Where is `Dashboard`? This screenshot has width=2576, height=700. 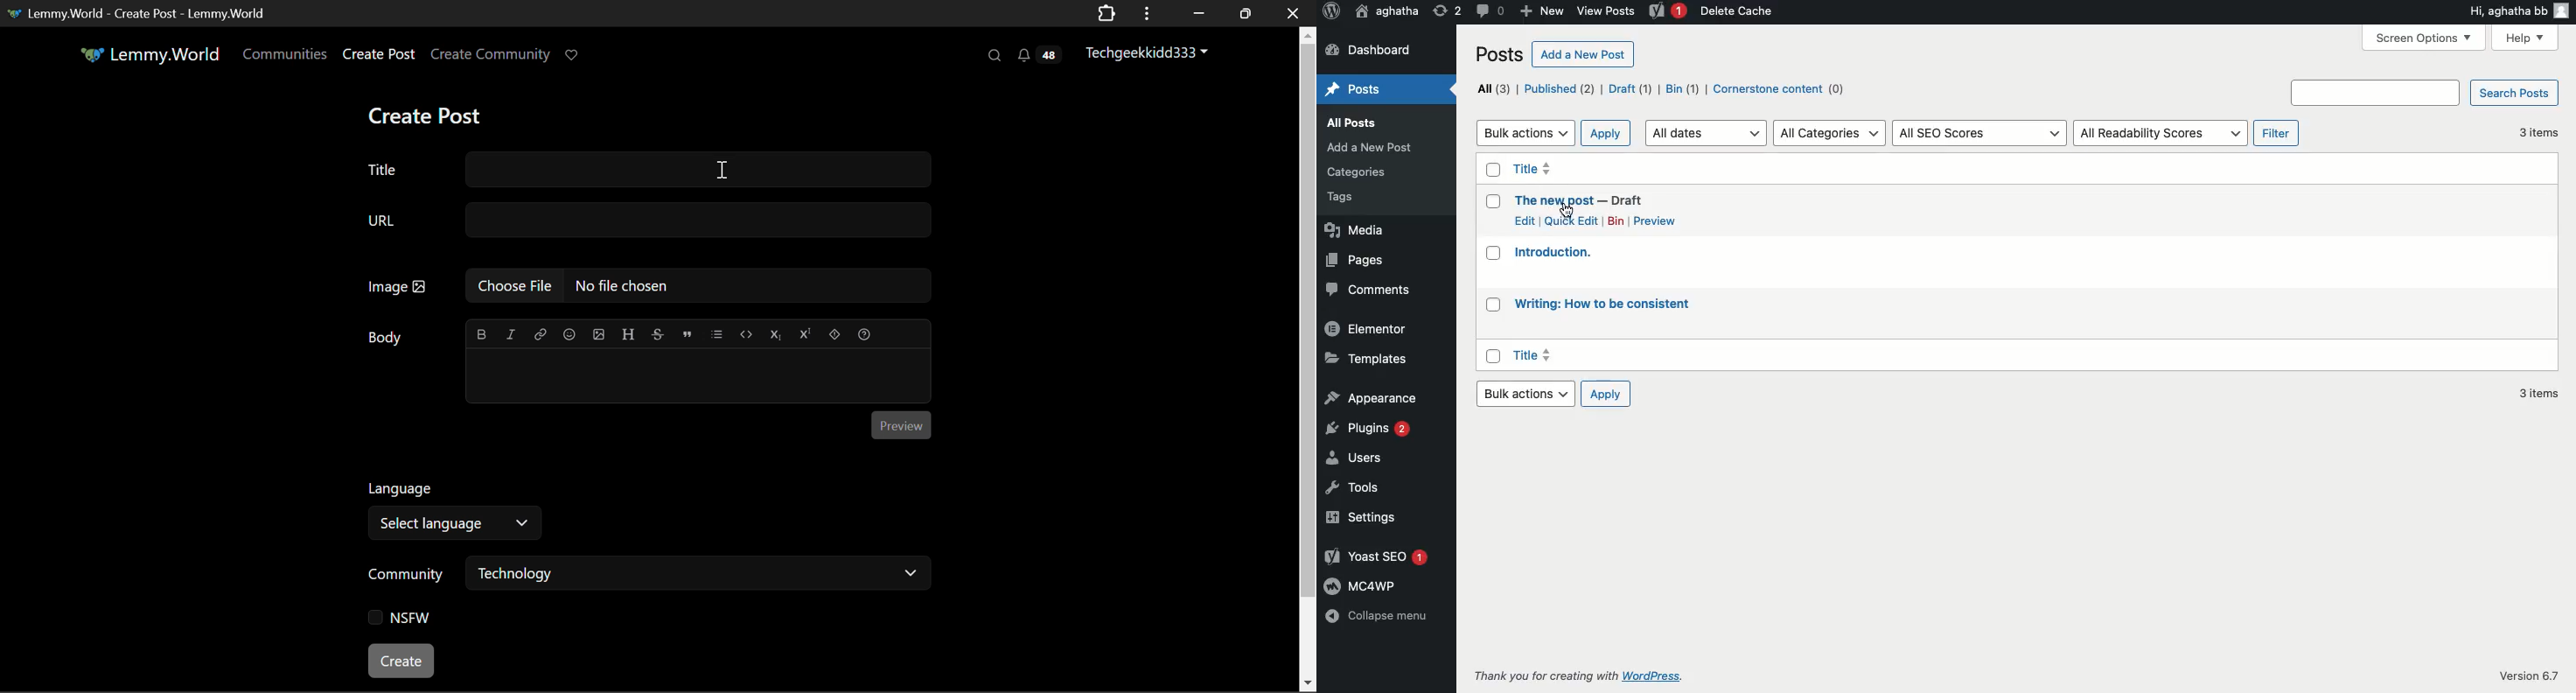 Dashboard is located at coordinates (1372, 49).